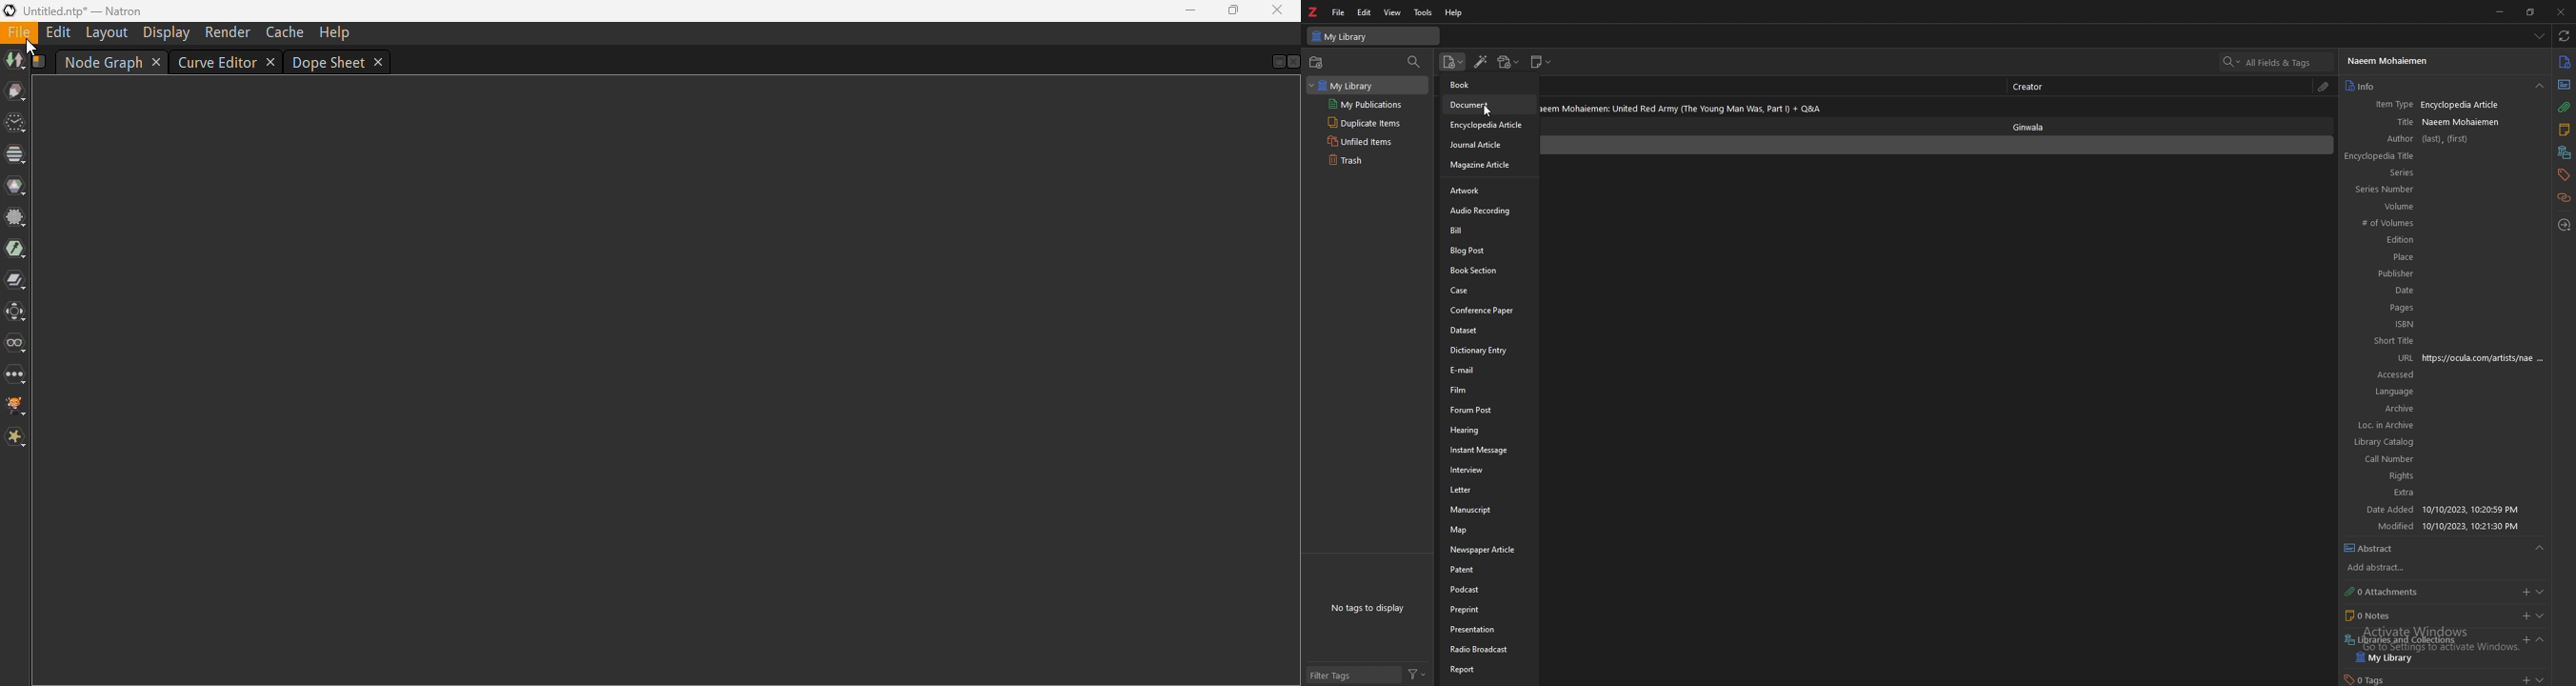 The width and height of the screenshot is (2576, 700). I want to click on attachments, so click(2325, 86).